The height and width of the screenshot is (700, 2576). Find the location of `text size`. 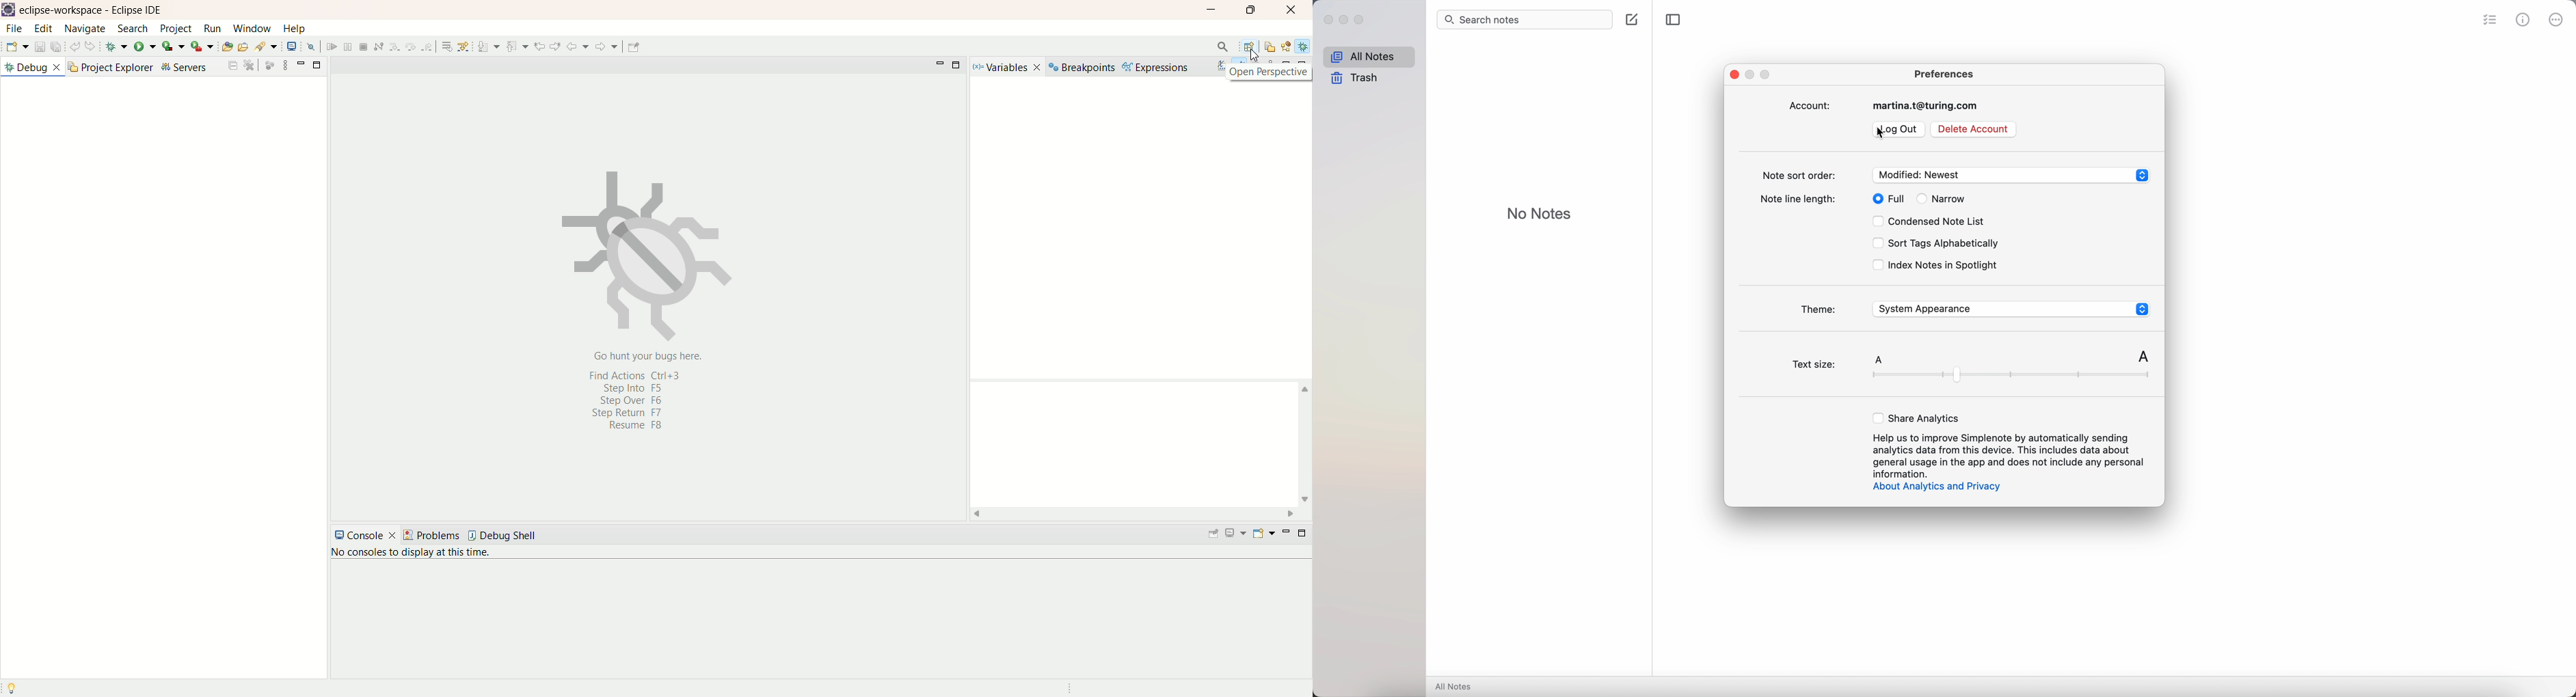

text size is located at coordinates (1974, 358).